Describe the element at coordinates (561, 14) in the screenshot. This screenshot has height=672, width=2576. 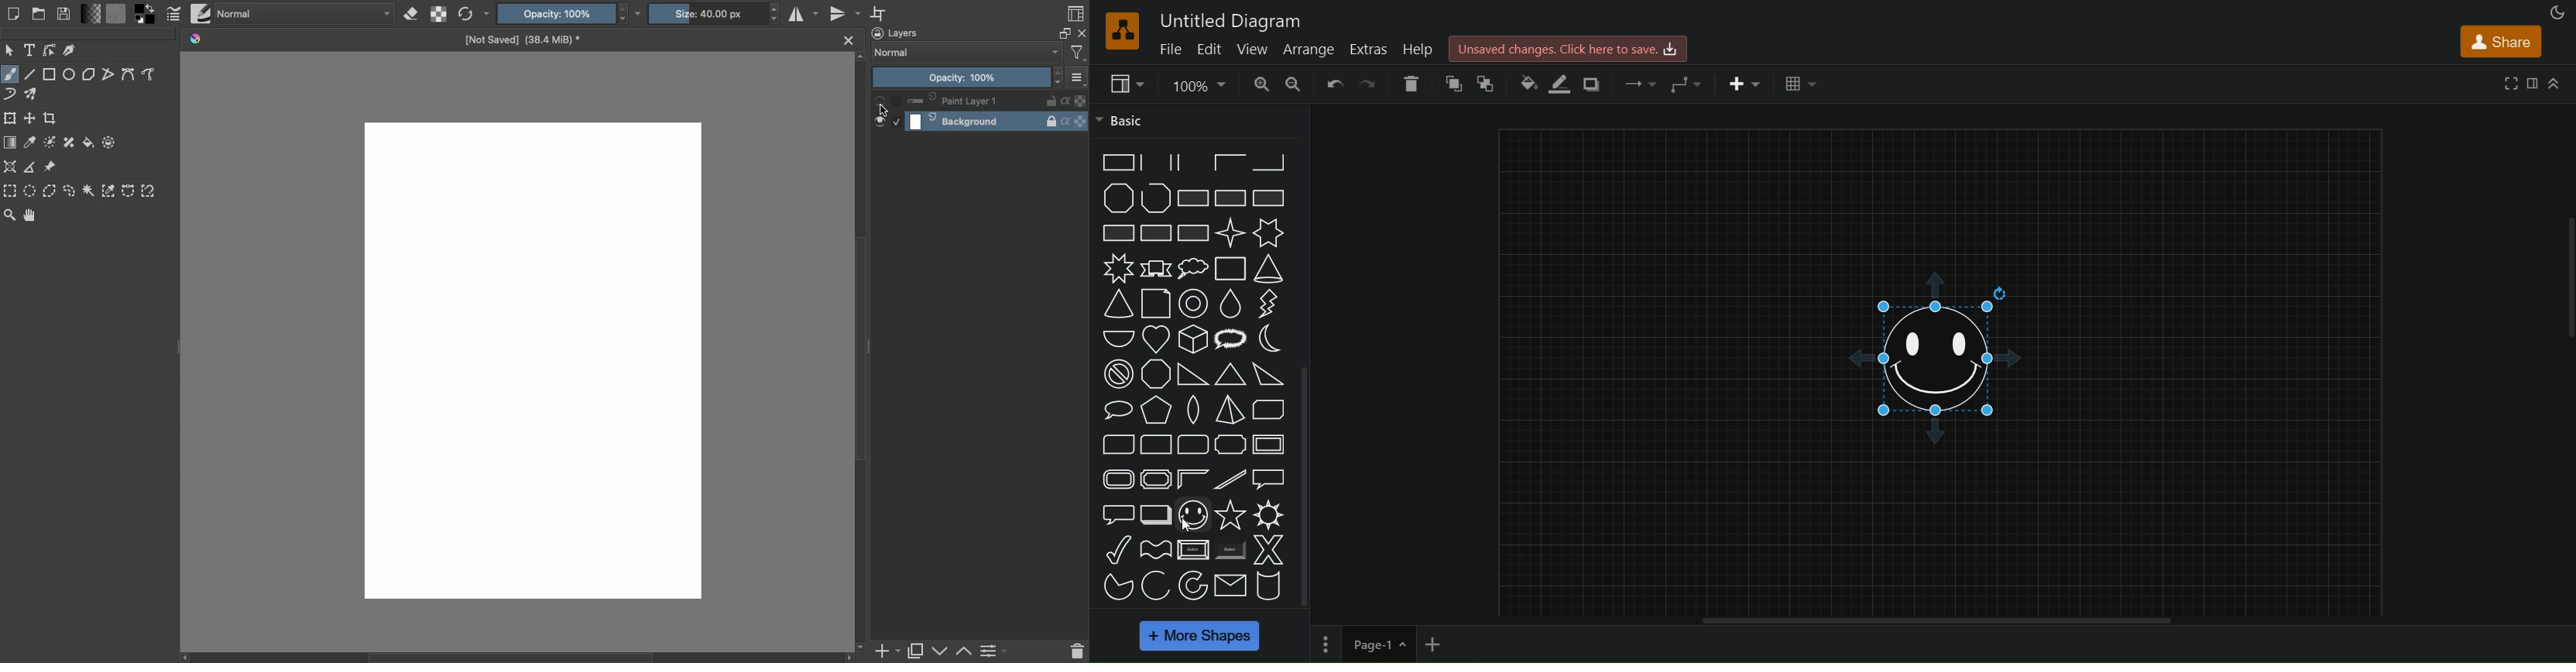
I see `Opacity` at that location.